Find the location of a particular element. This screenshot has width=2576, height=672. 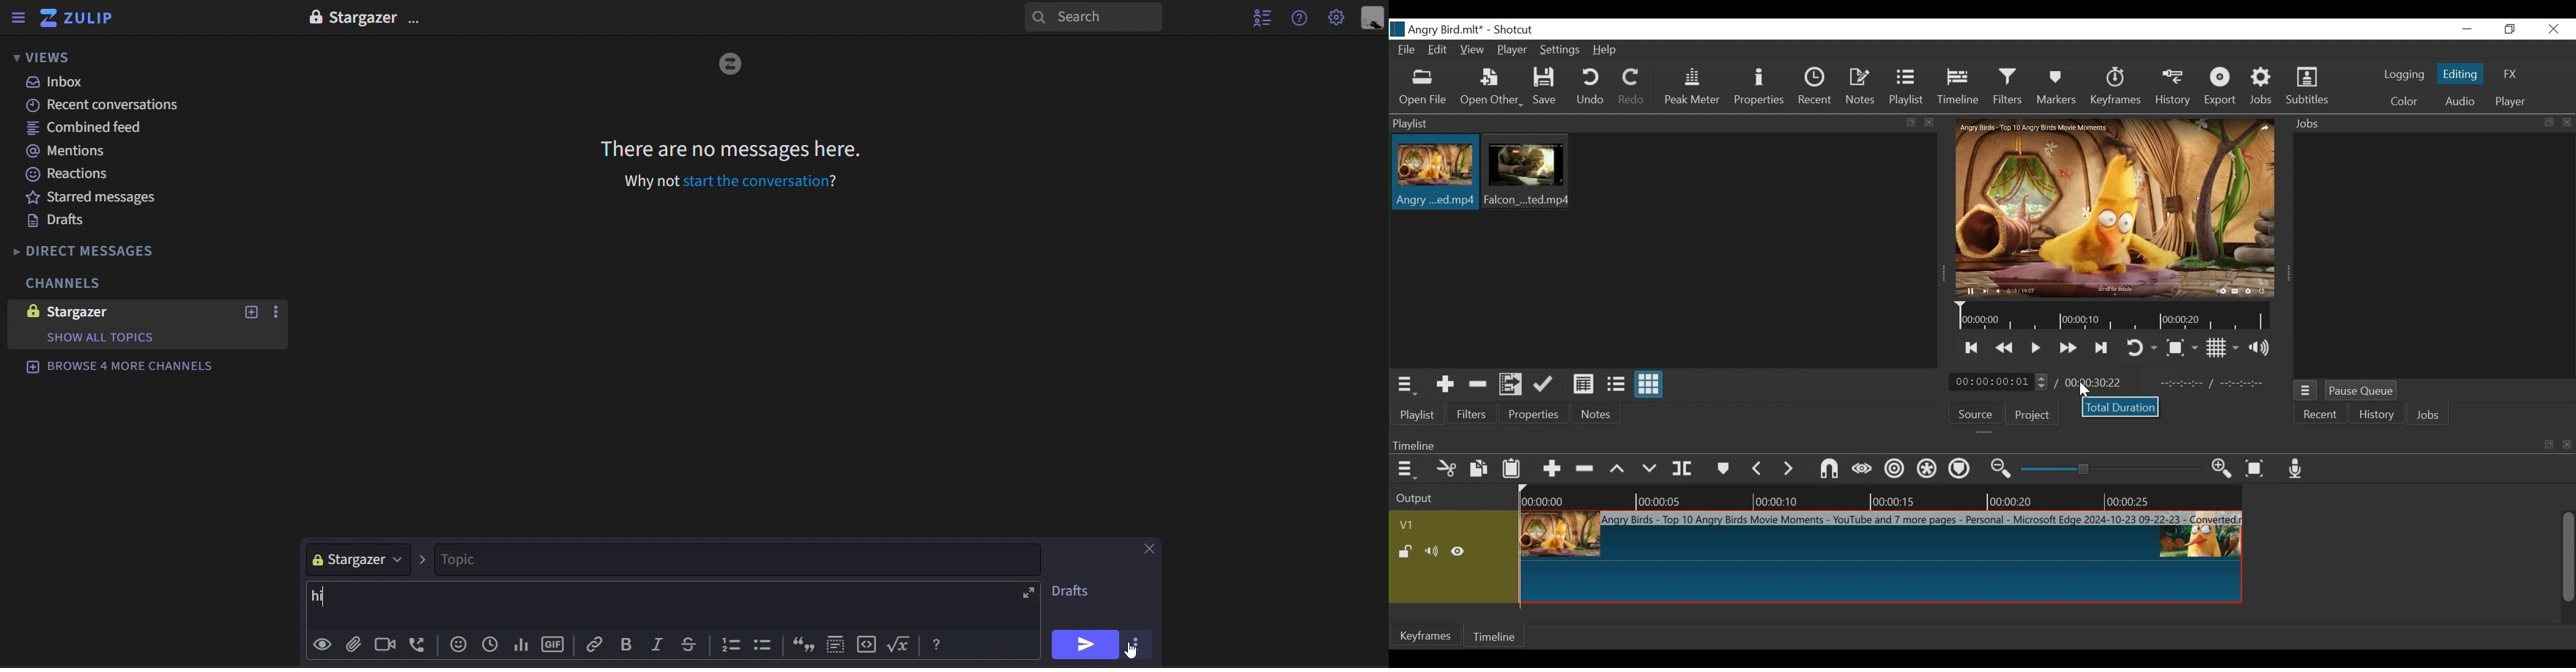

drafts is located at coordinates (98, 223).